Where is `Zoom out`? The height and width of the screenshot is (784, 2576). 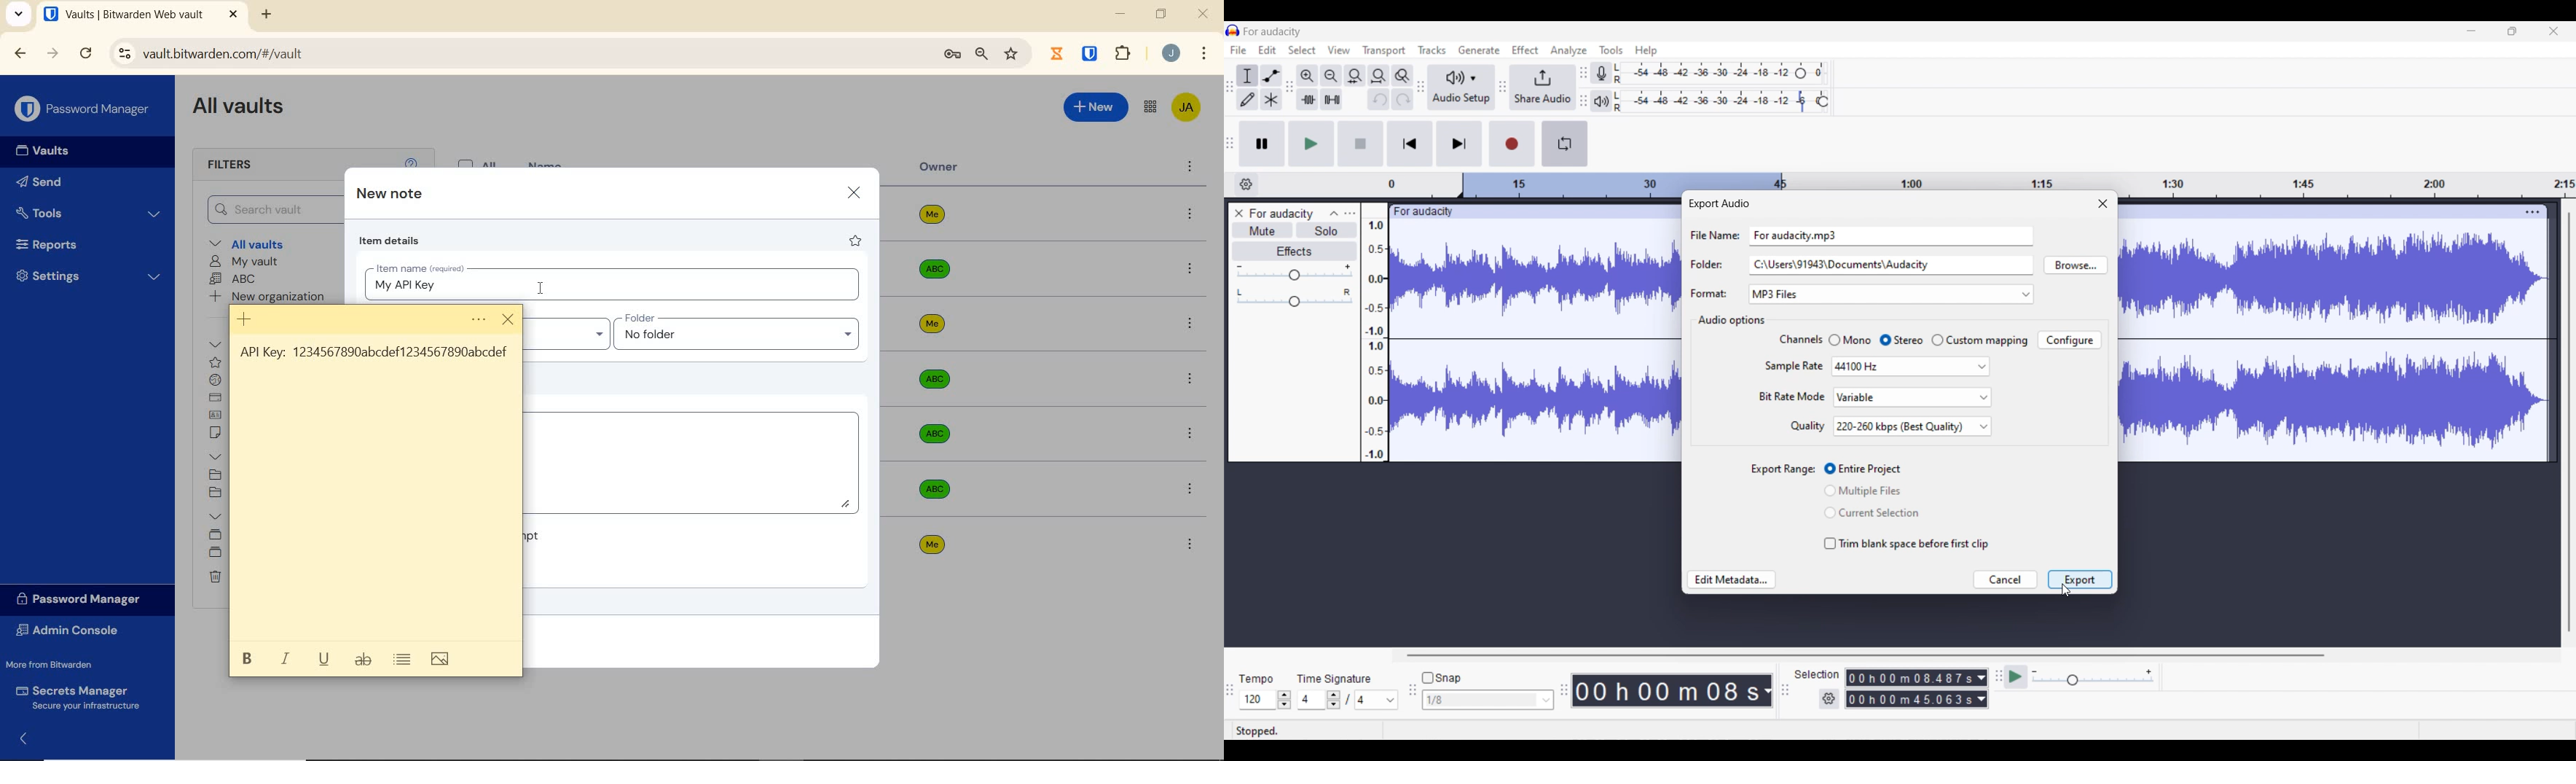
Zoom out is located at coordinates (1331, 76).